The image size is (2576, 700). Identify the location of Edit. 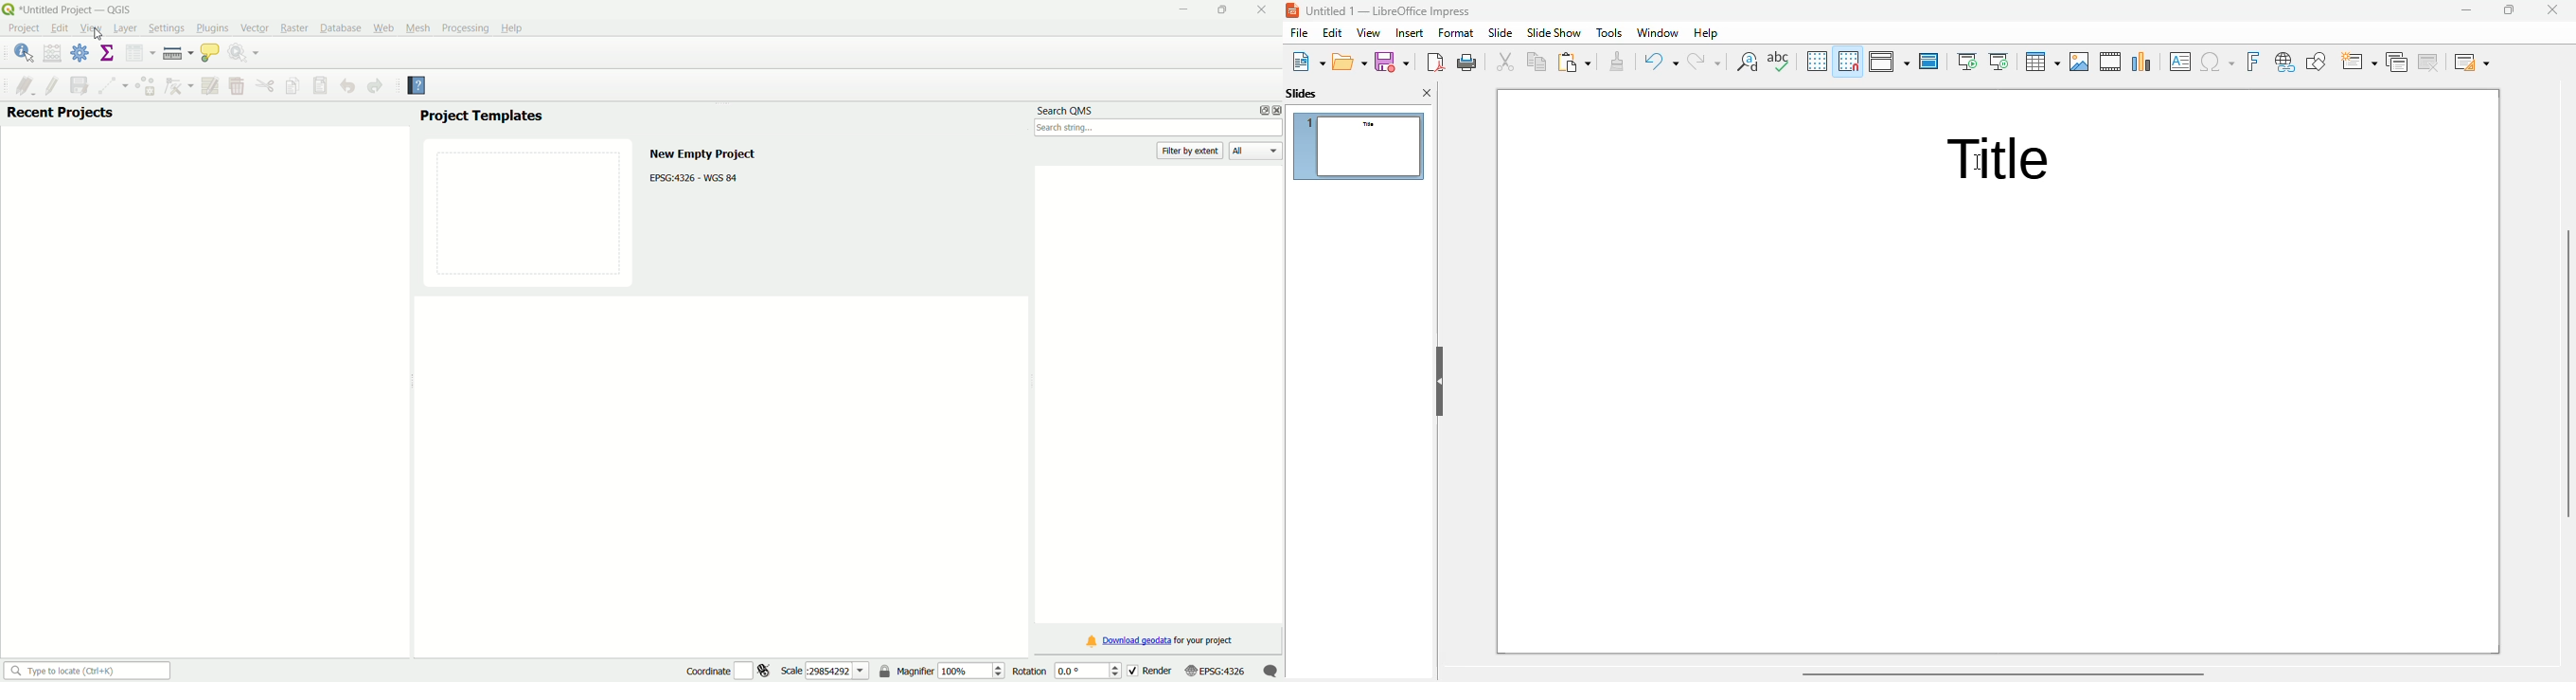
(59, 28).